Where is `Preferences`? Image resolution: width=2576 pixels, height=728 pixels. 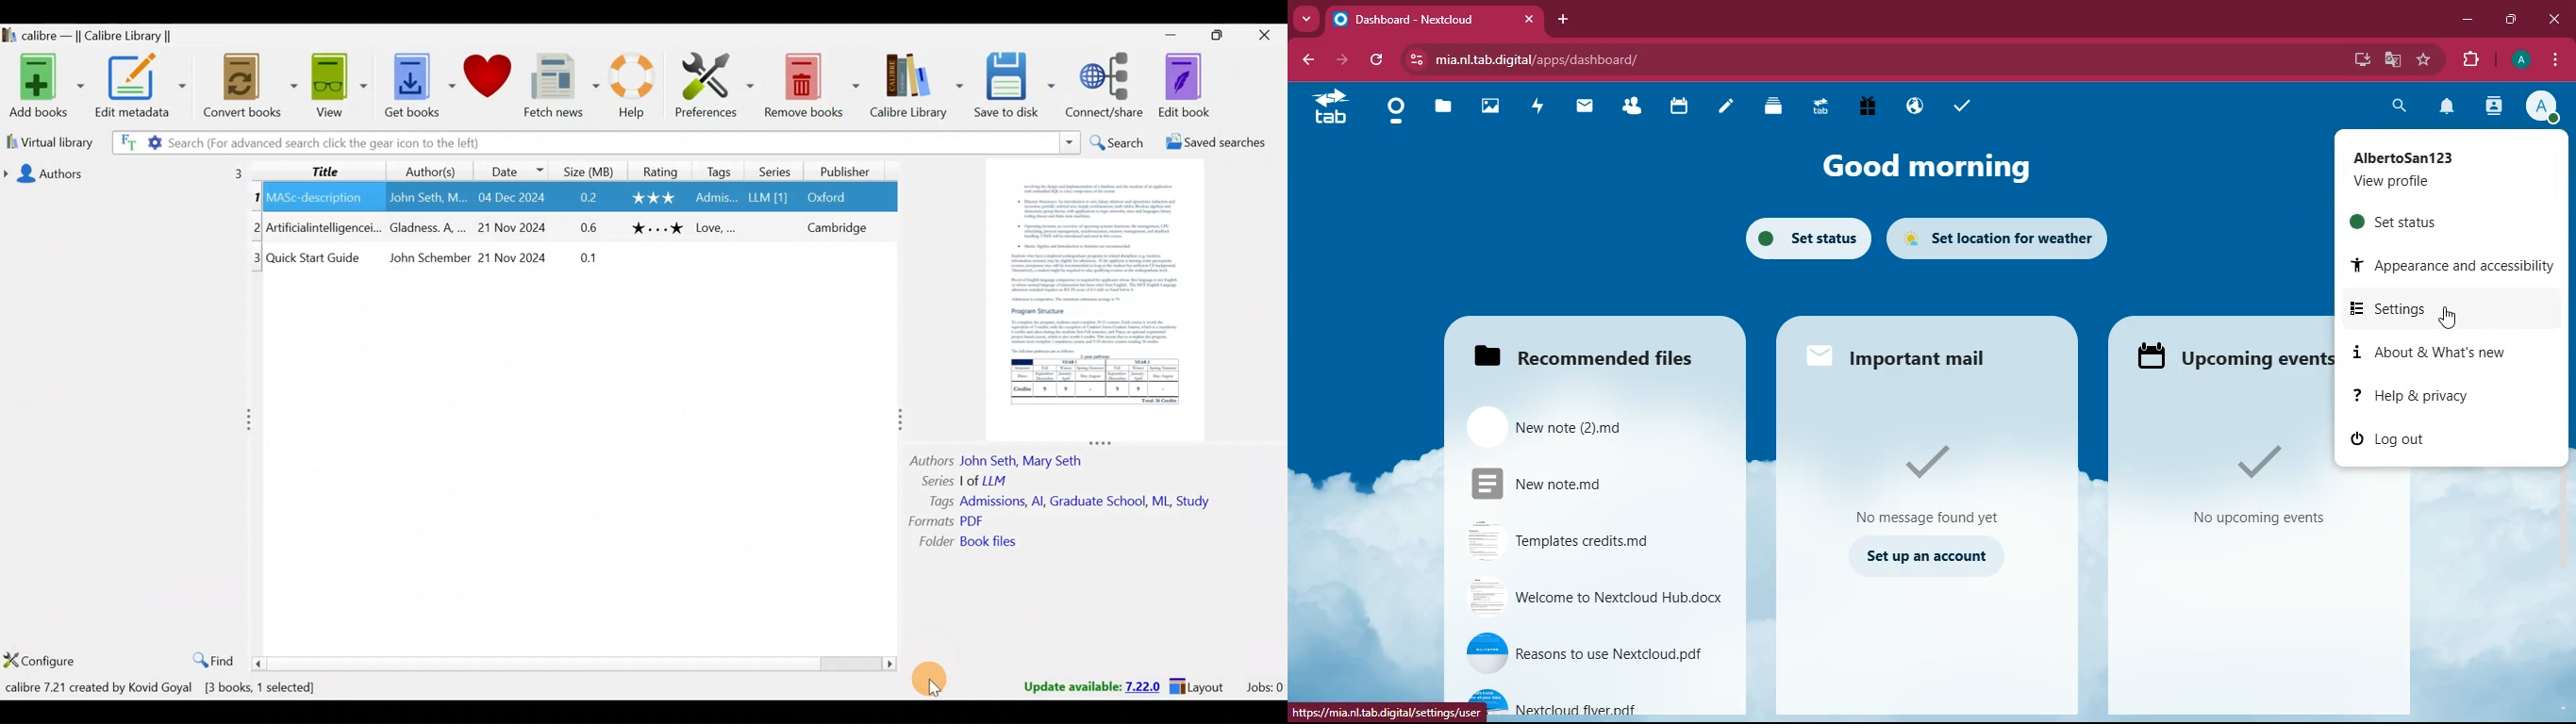
Preferences is located at coordinates (715, 85).